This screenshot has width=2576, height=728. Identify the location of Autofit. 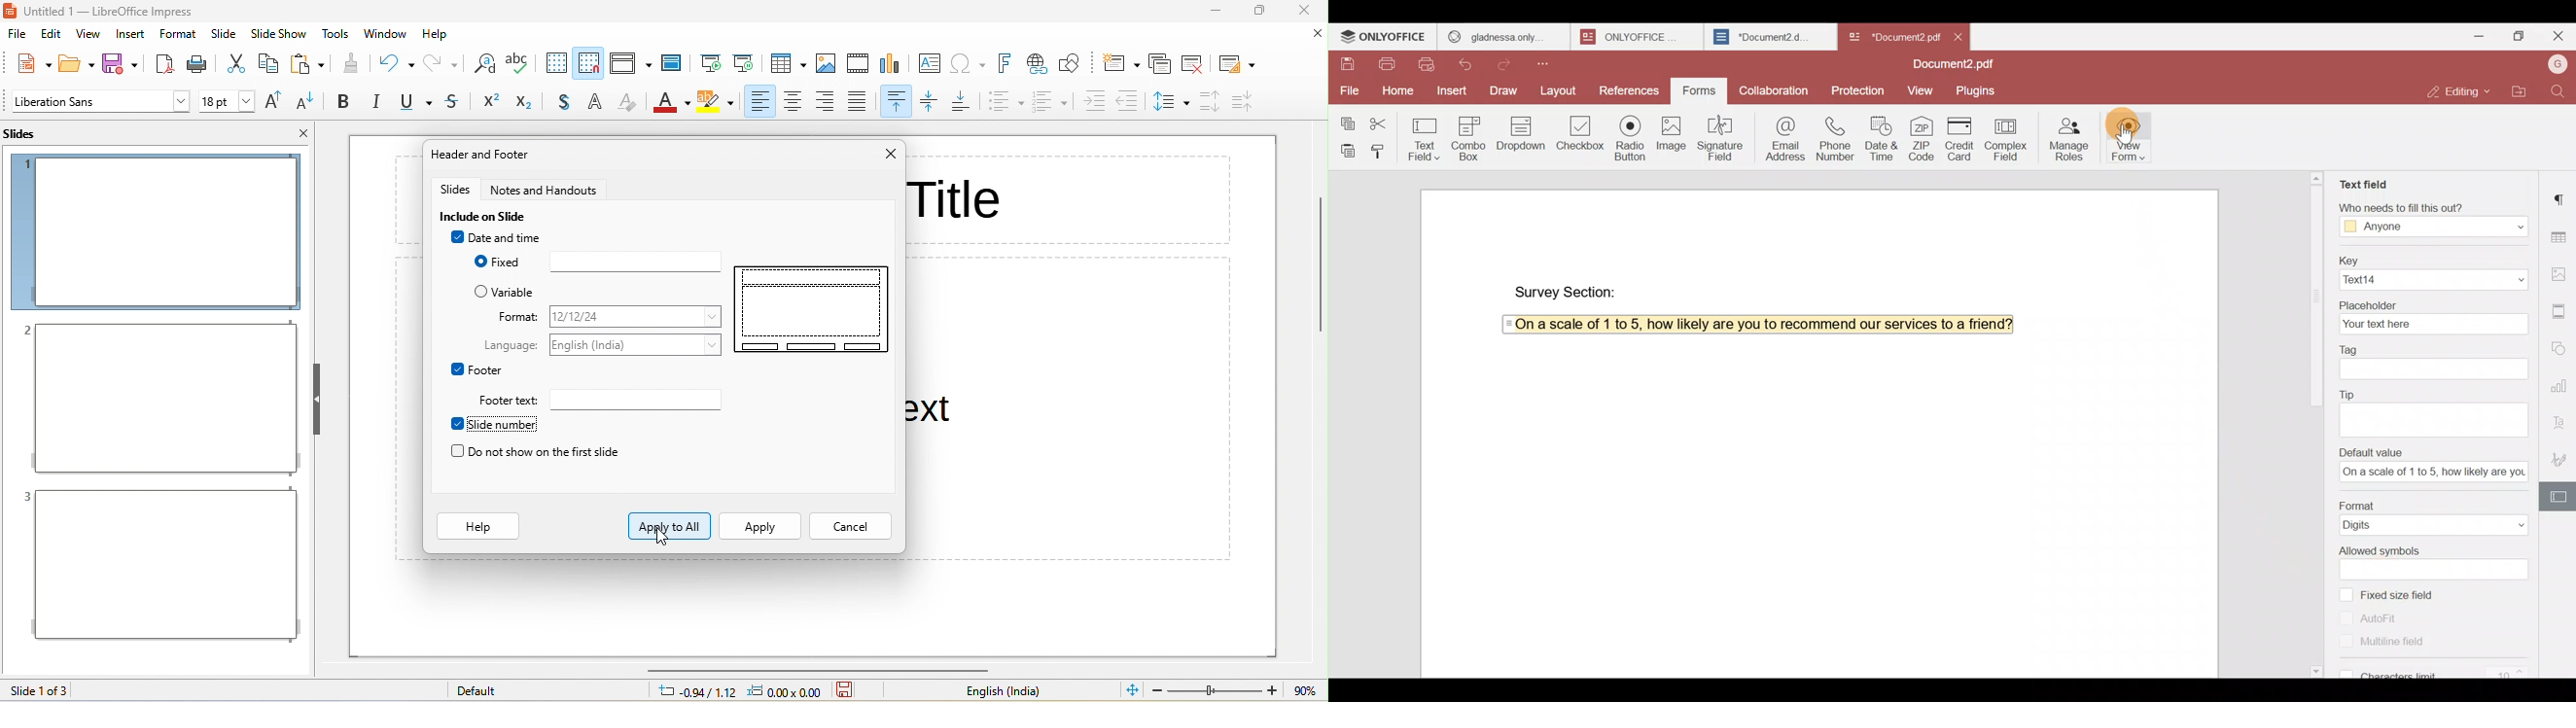
(2370, 618).